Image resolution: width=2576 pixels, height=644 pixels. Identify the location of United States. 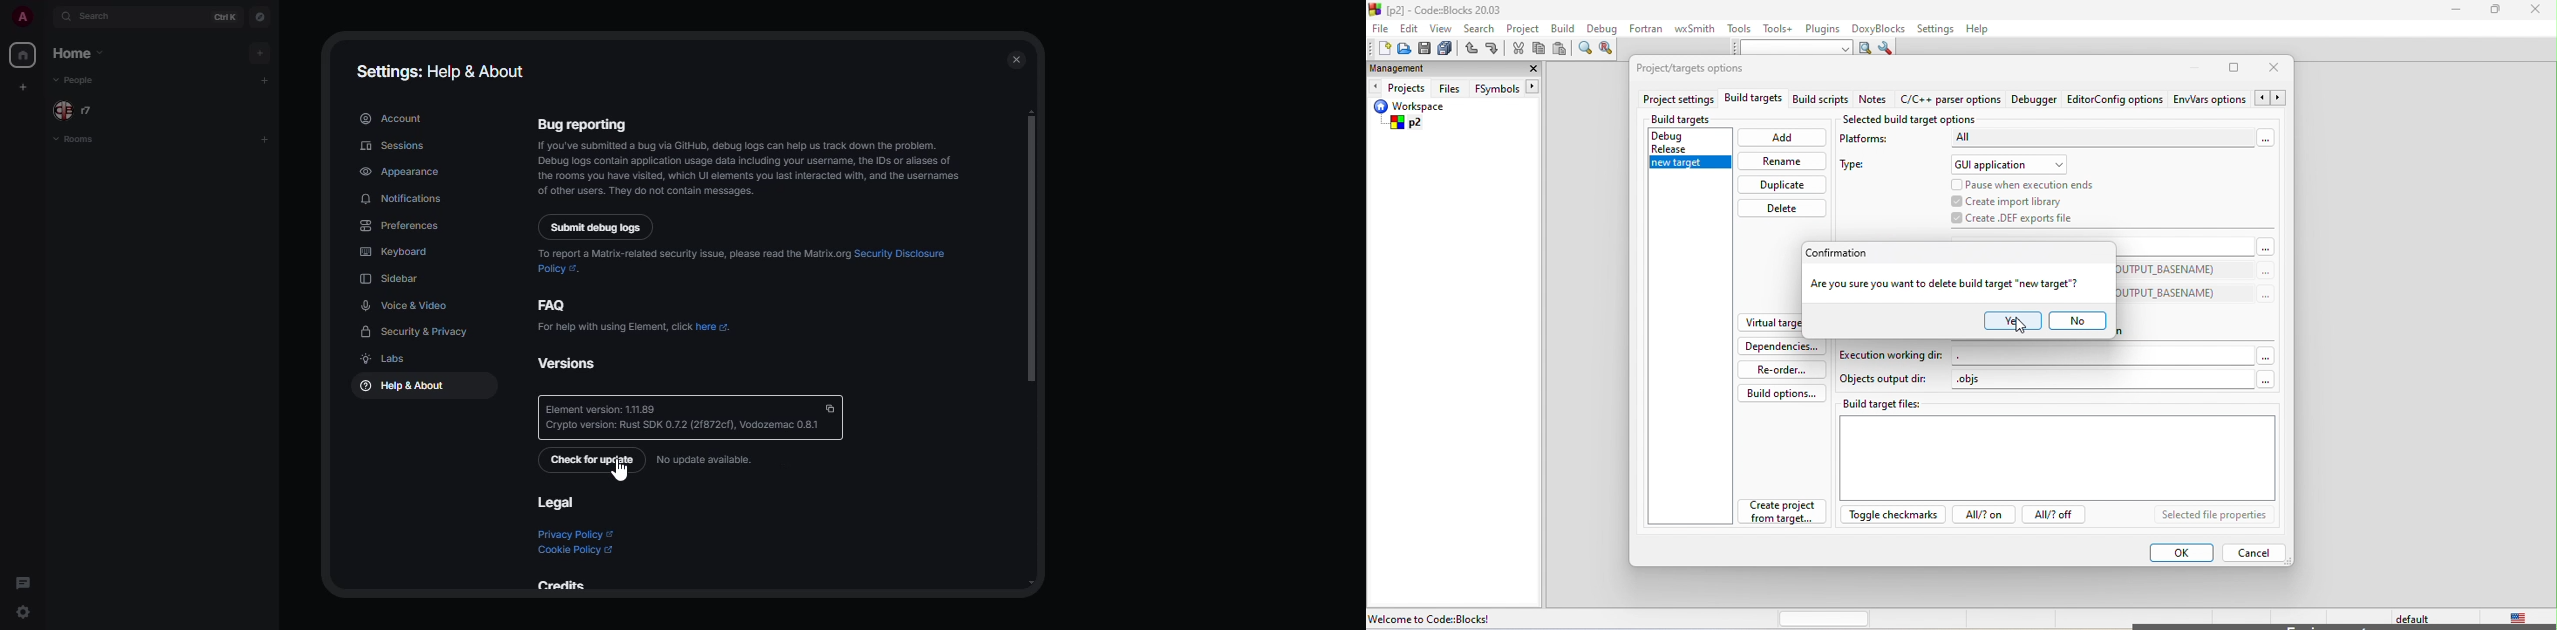
(2515, 619).